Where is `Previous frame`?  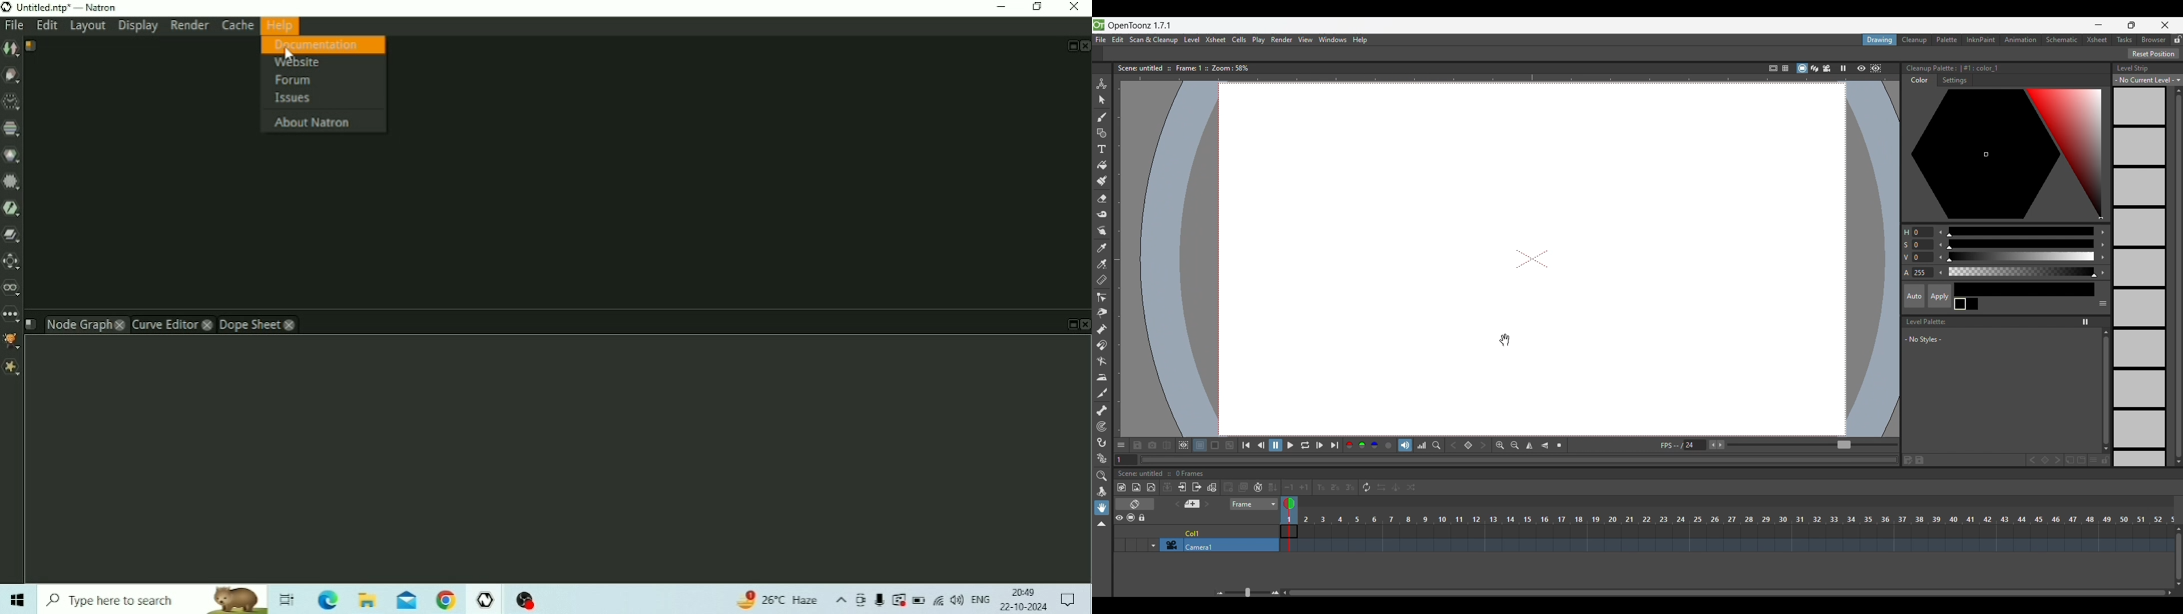 Previous frame is located at coordinates (1261, 445).